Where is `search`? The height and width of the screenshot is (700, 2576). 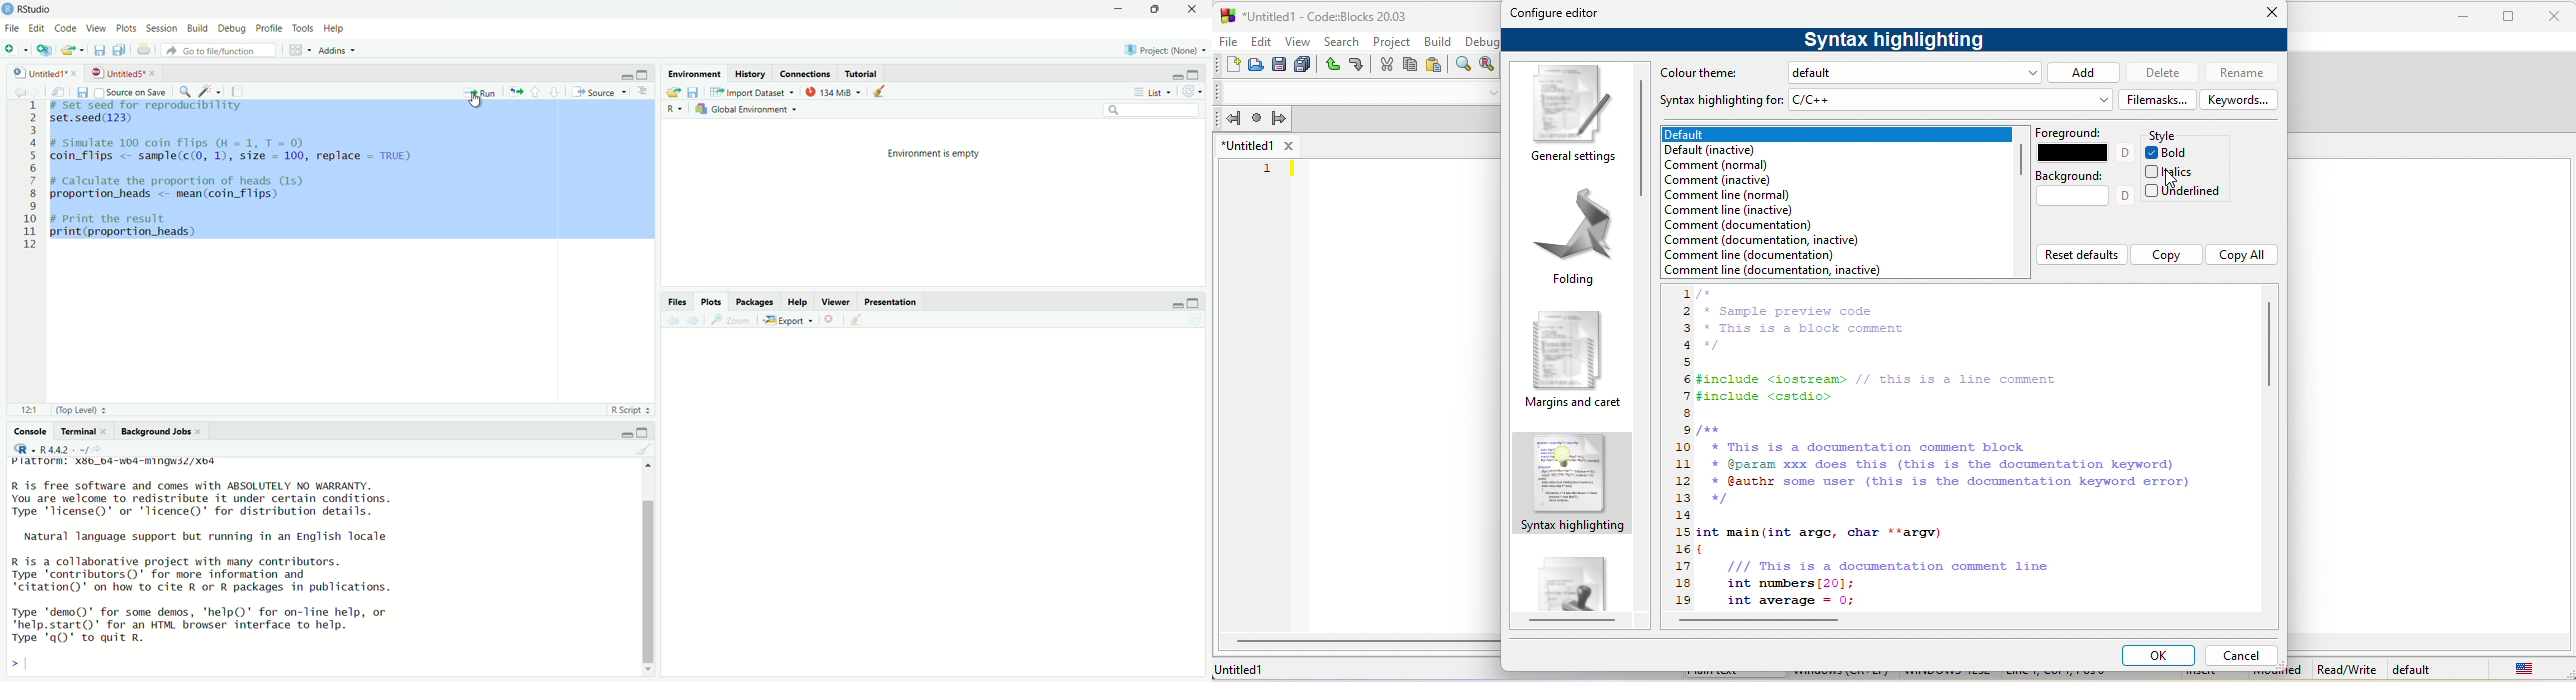 search is located at coordinates (1342, 41).